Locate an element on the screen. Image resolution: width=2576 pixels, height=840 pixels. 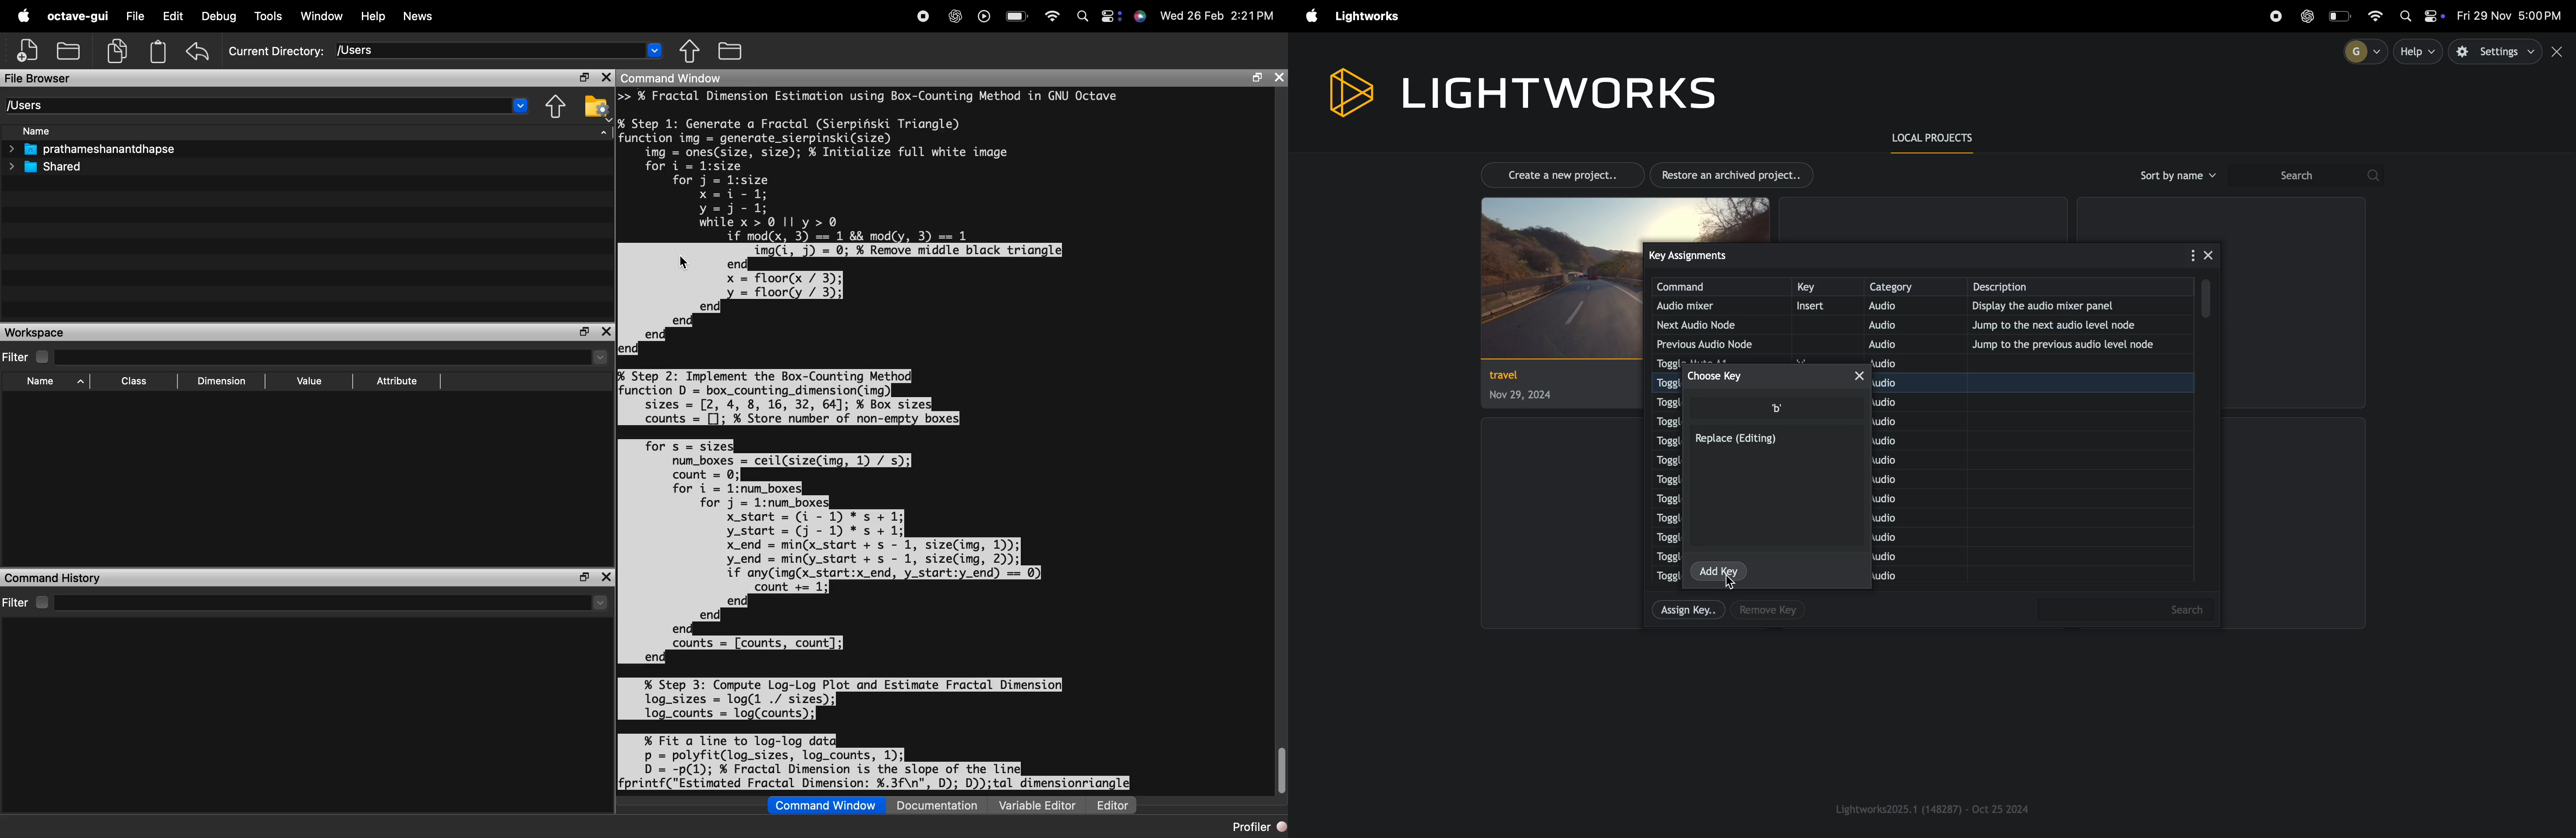
b is located at coordinates (1780, 407).